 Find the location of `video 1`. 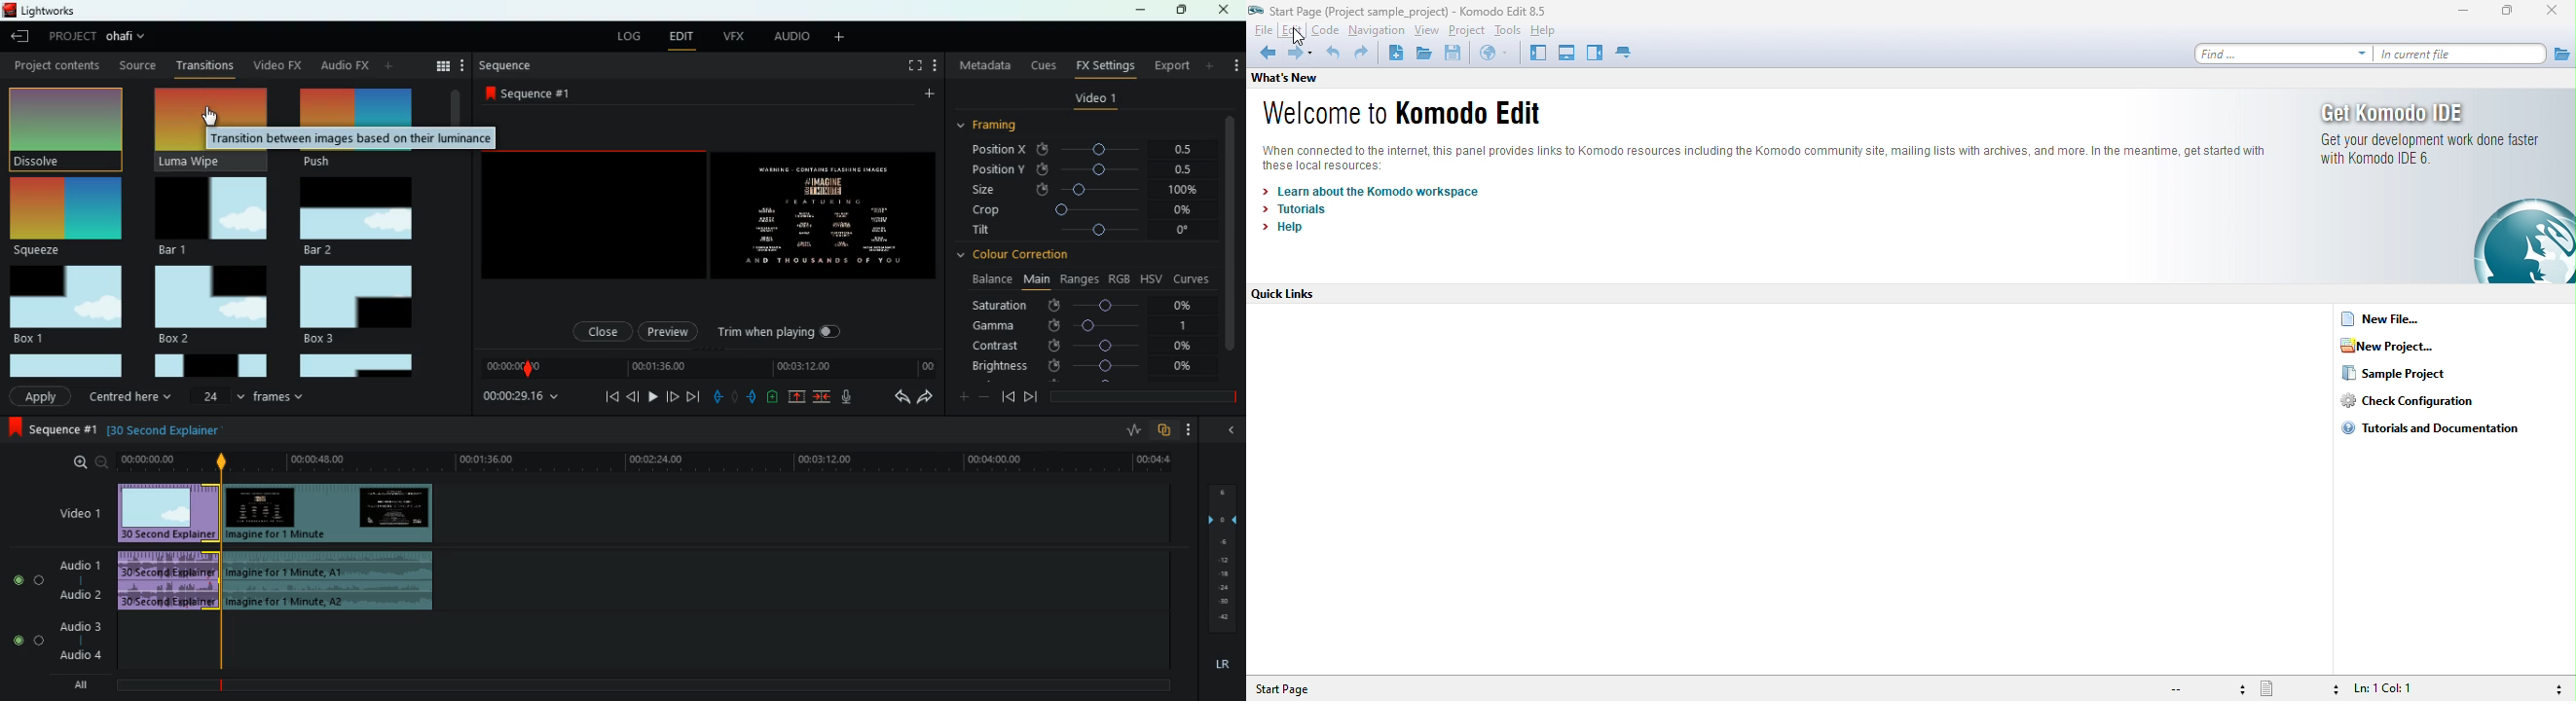

video 1 is located at coordinates (75, 514).